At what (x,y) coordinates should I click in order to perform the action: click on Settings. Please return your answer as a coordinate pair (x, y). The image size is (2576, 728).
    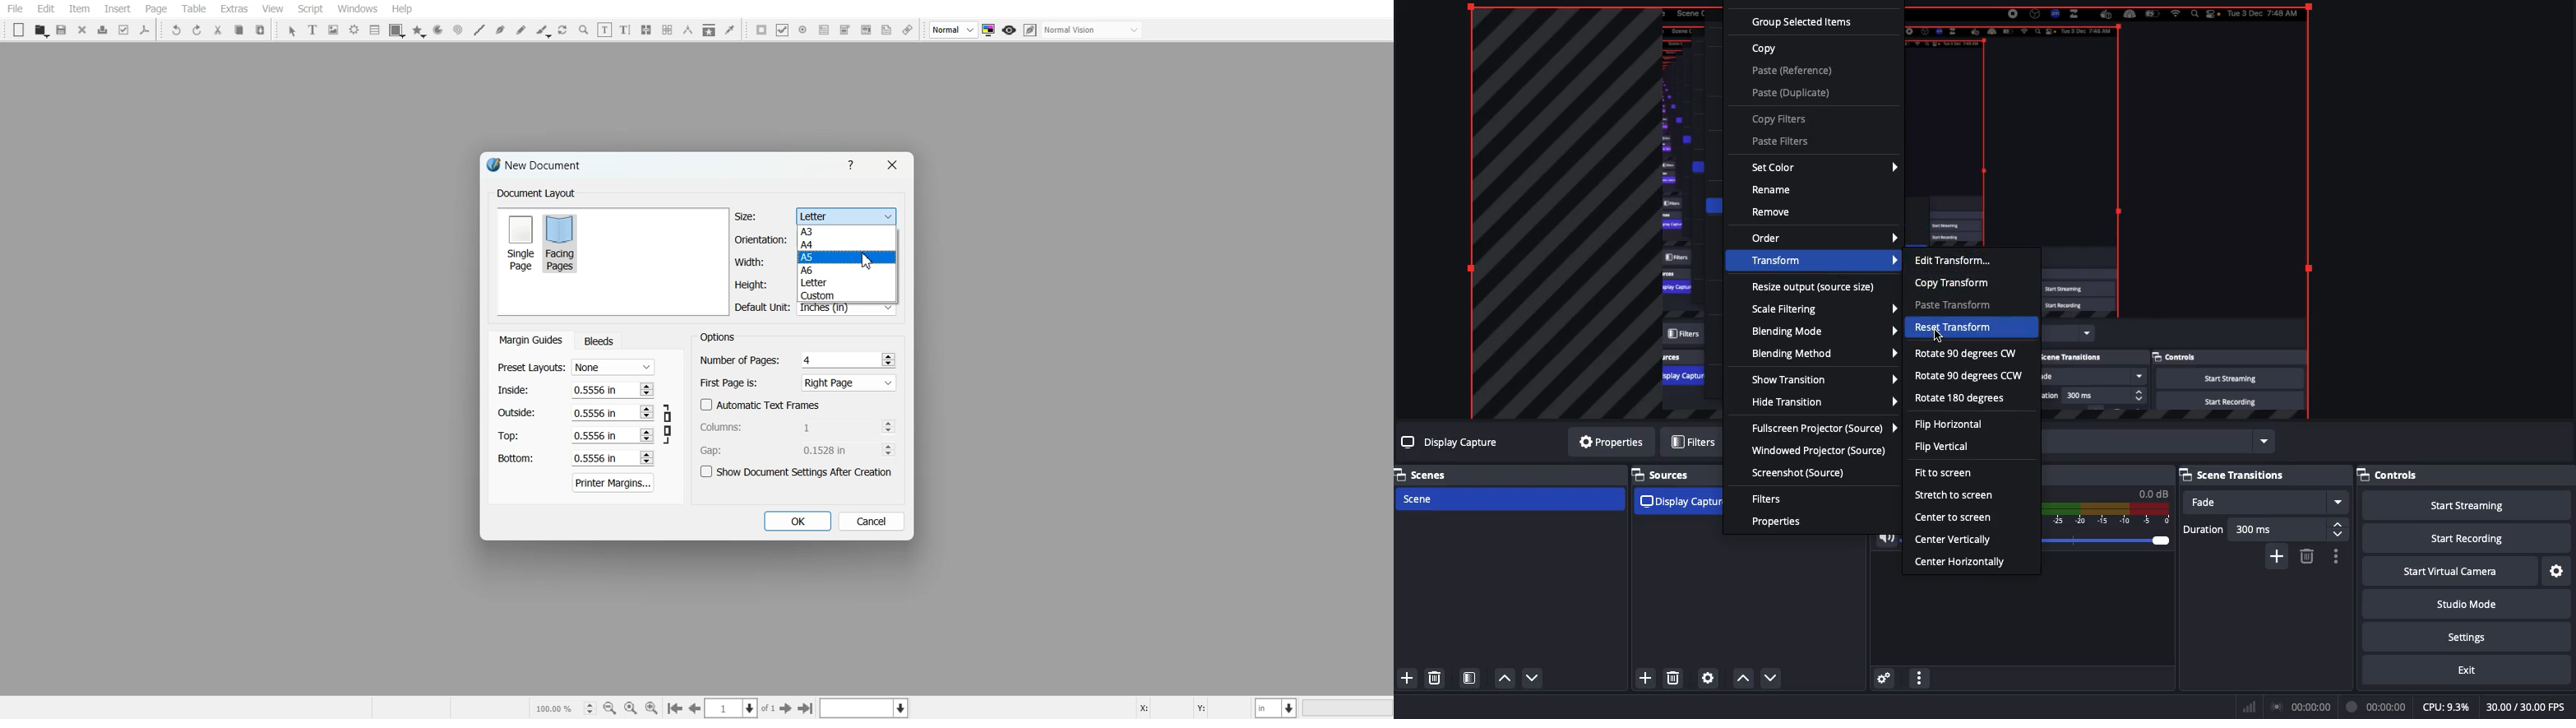
    Looking at the image, I should click on (2556, 571).